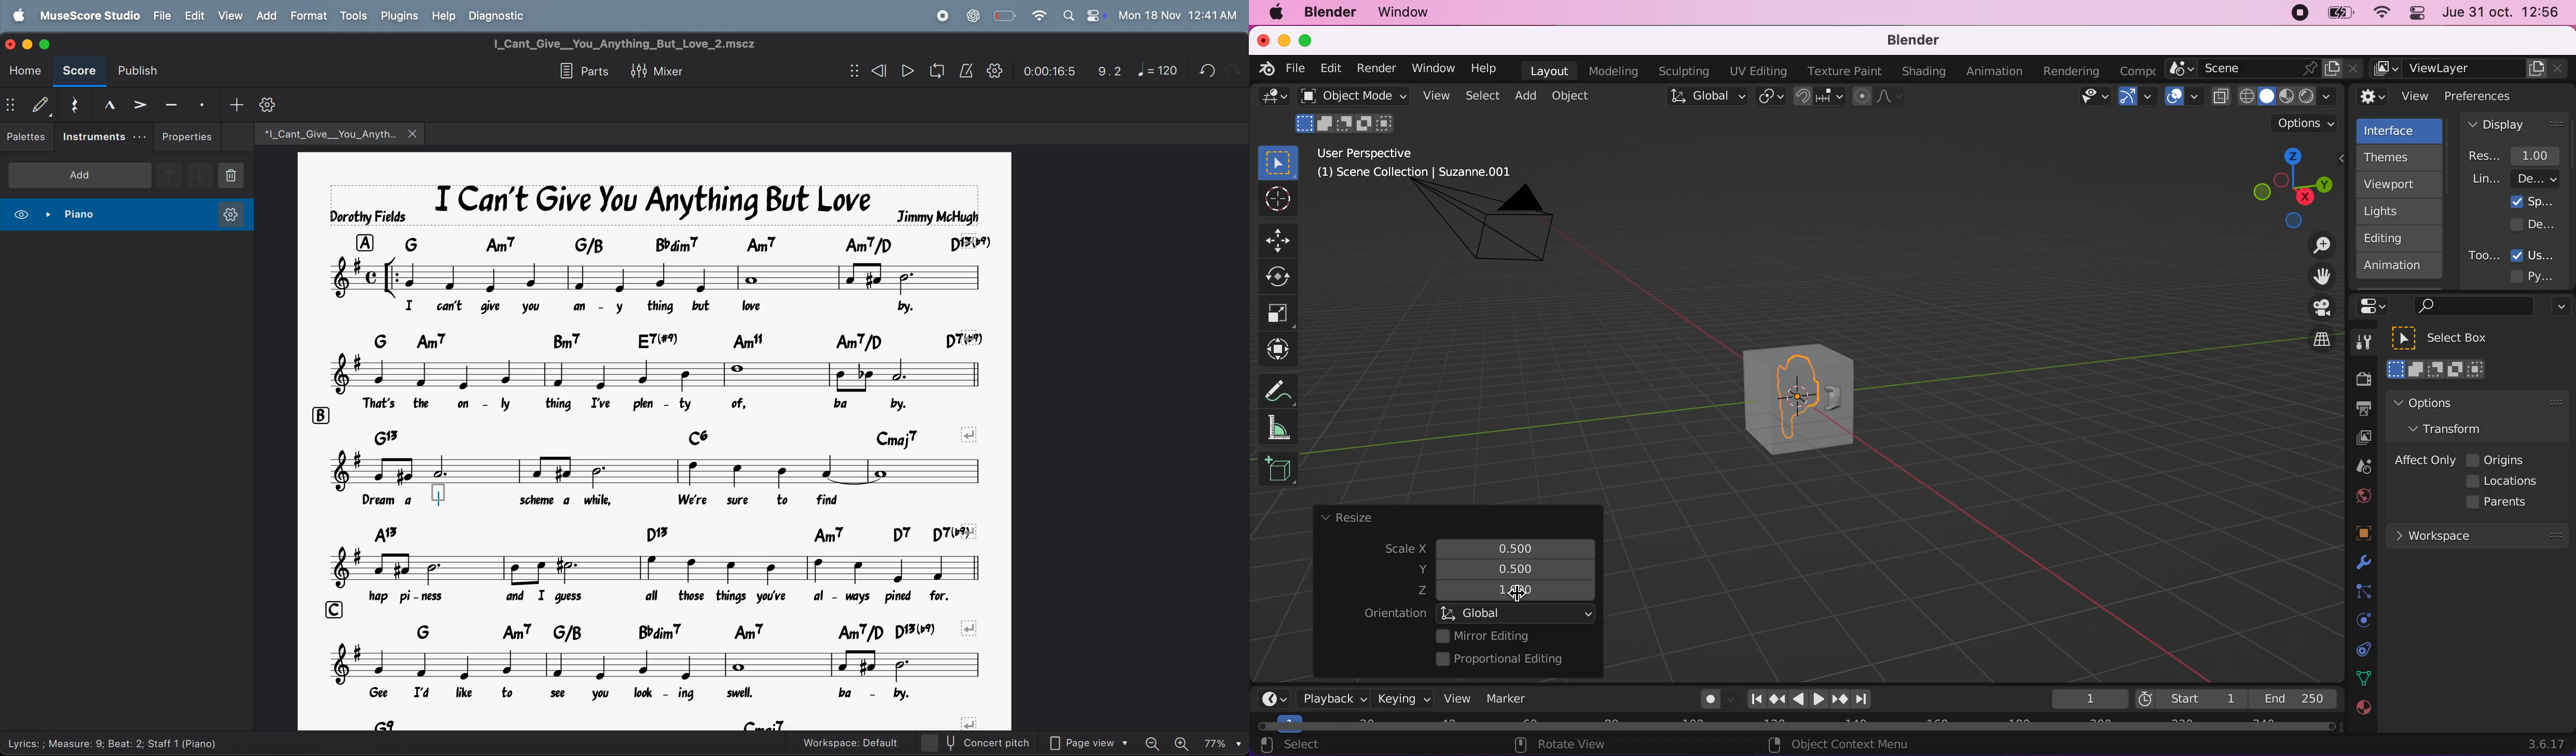 This screenshot has width=2576, height=756. I want to click on row, so click(329, 609).